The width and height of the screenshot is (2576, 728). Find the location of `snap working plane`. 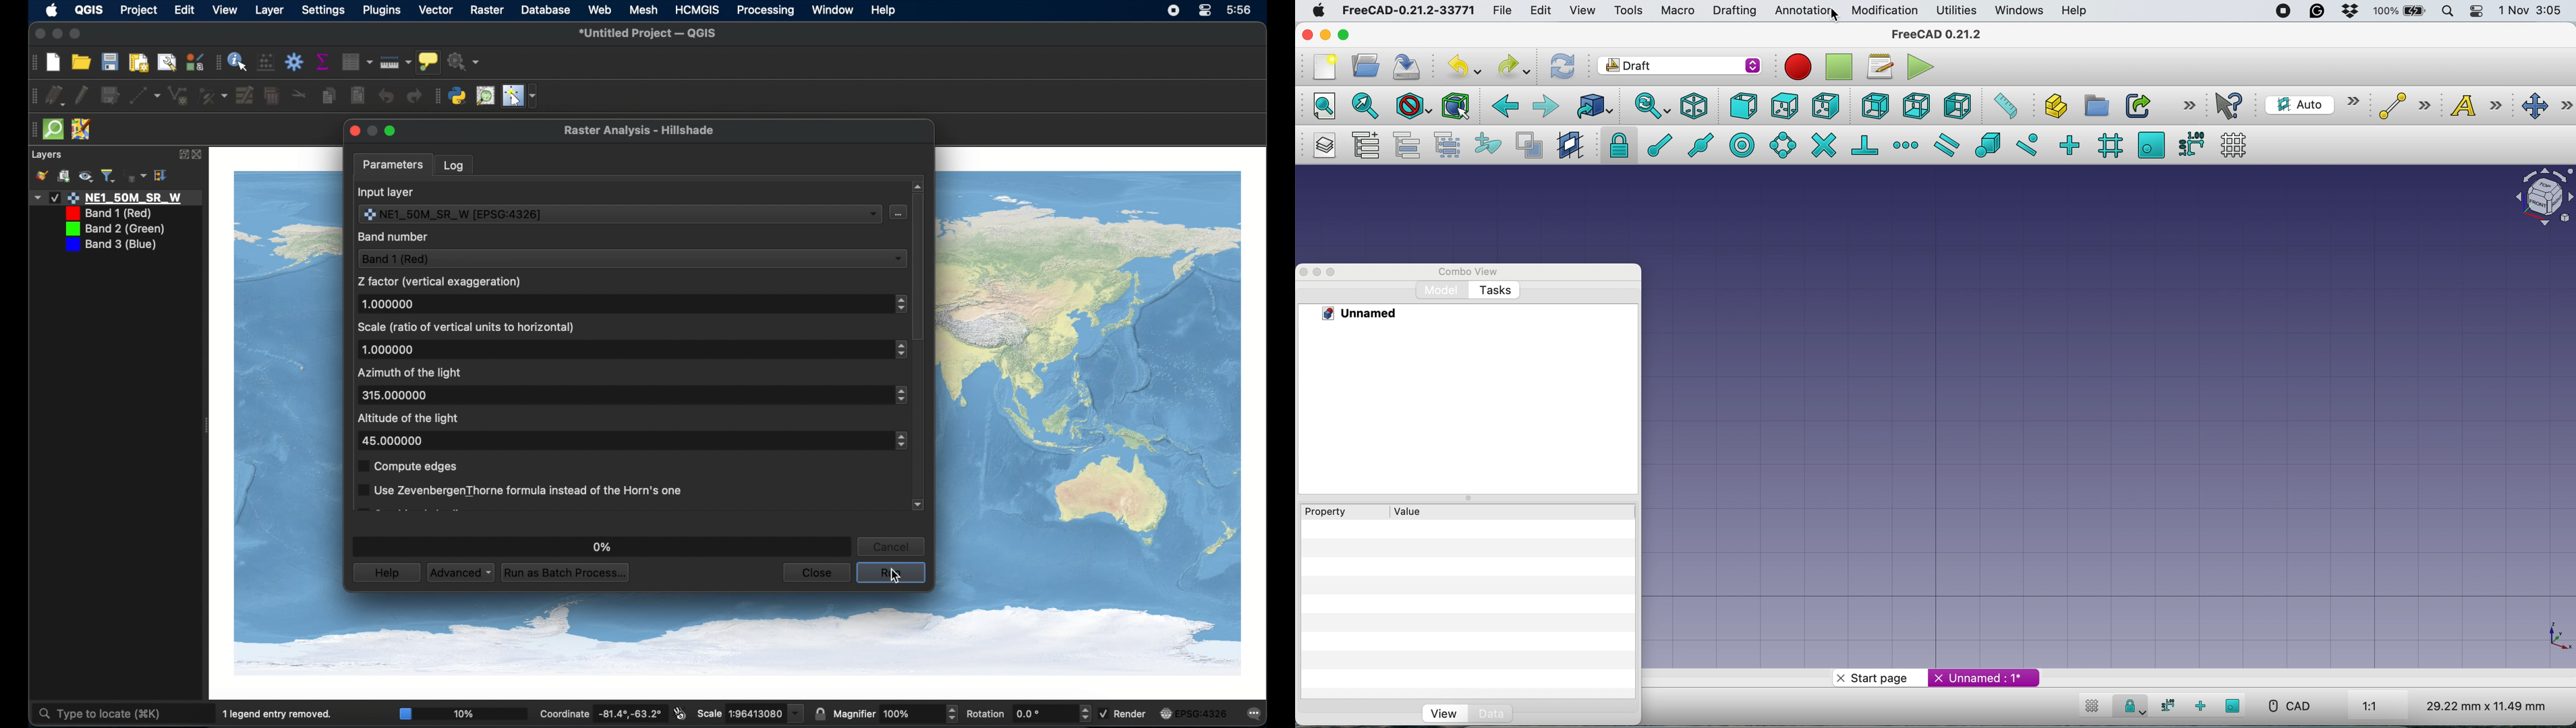

snap working plane is located at coordinates (2237, 704).